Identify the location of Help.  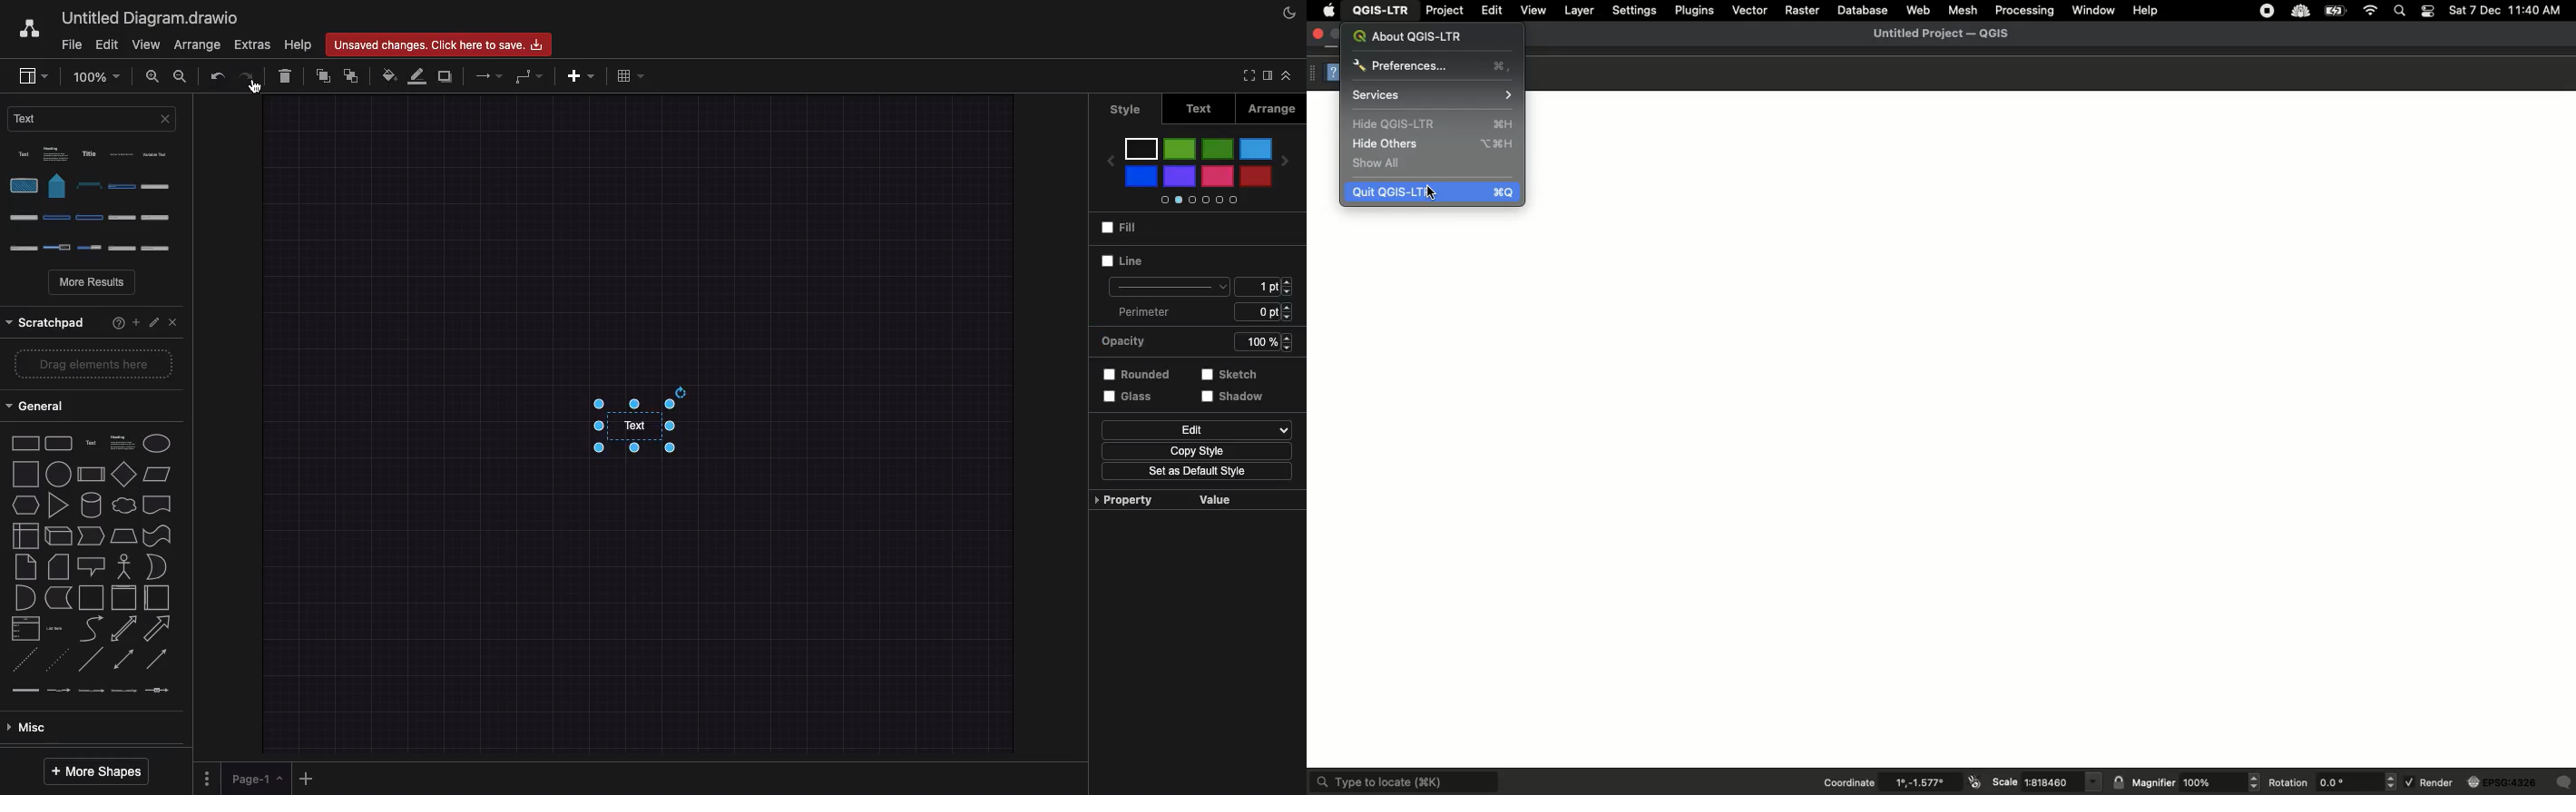
(1334, 72).